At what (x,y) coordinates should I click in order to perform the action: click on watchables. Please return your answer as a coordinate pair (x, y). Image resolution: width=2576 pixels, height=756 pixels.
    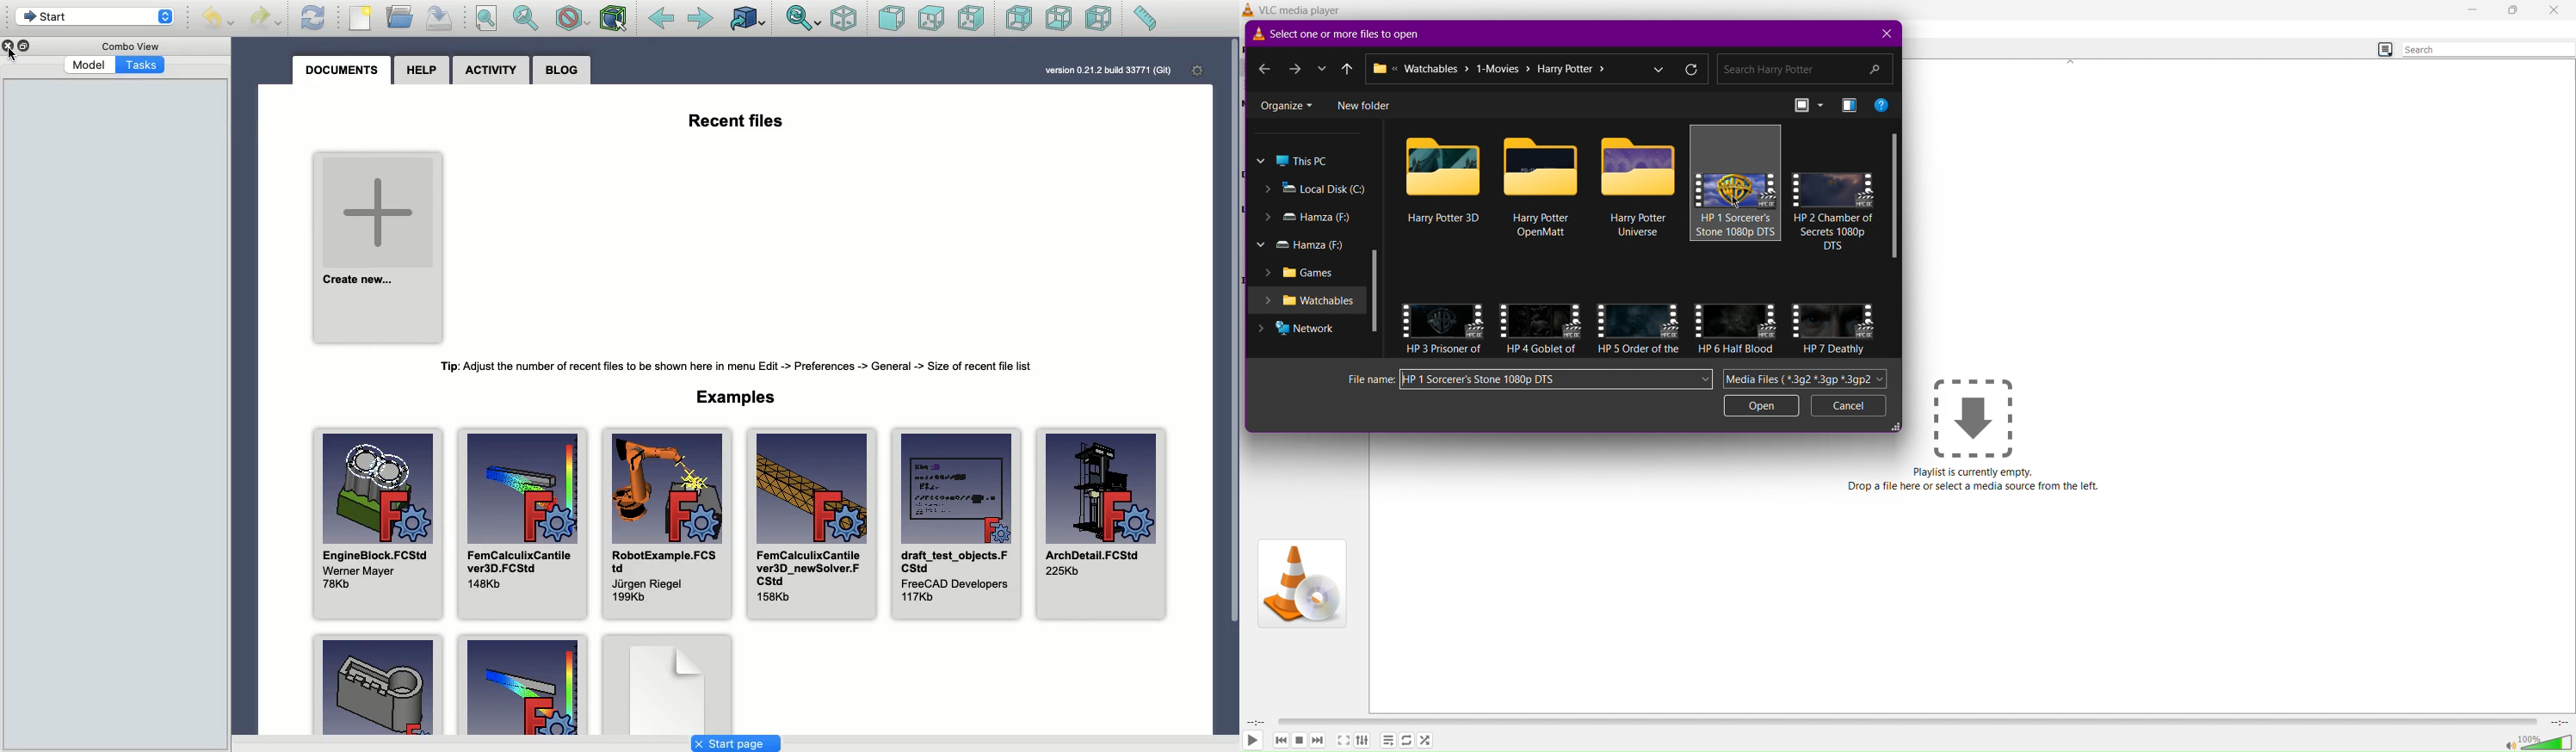
    Looking at the image, I should click on (1310, 301).